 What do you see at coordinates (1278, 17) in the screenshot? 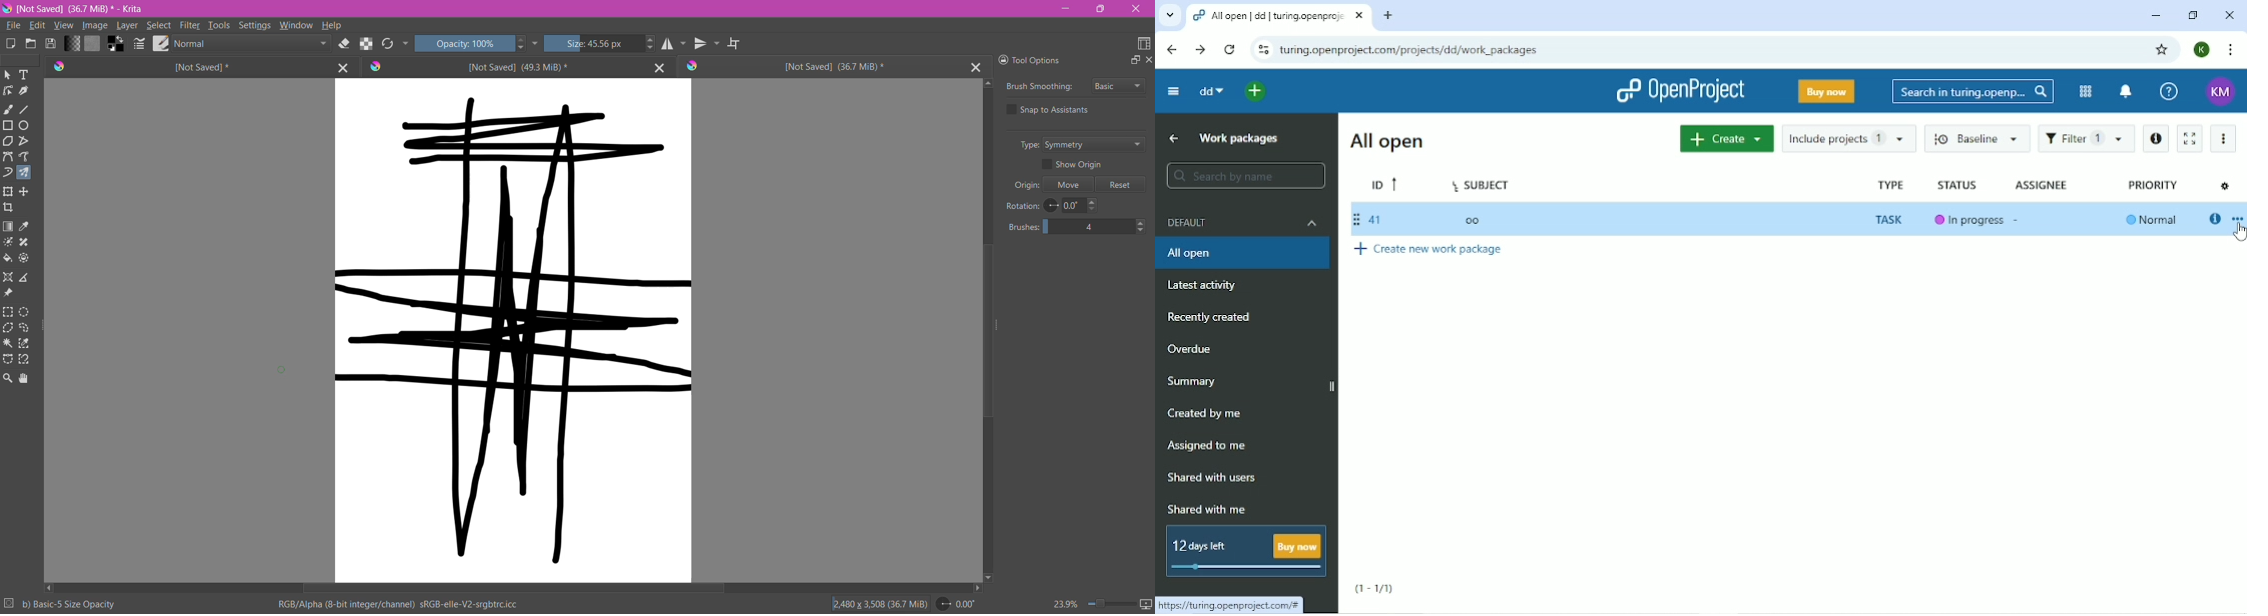
I see `Current tab` at bounding box center [1278, 17].